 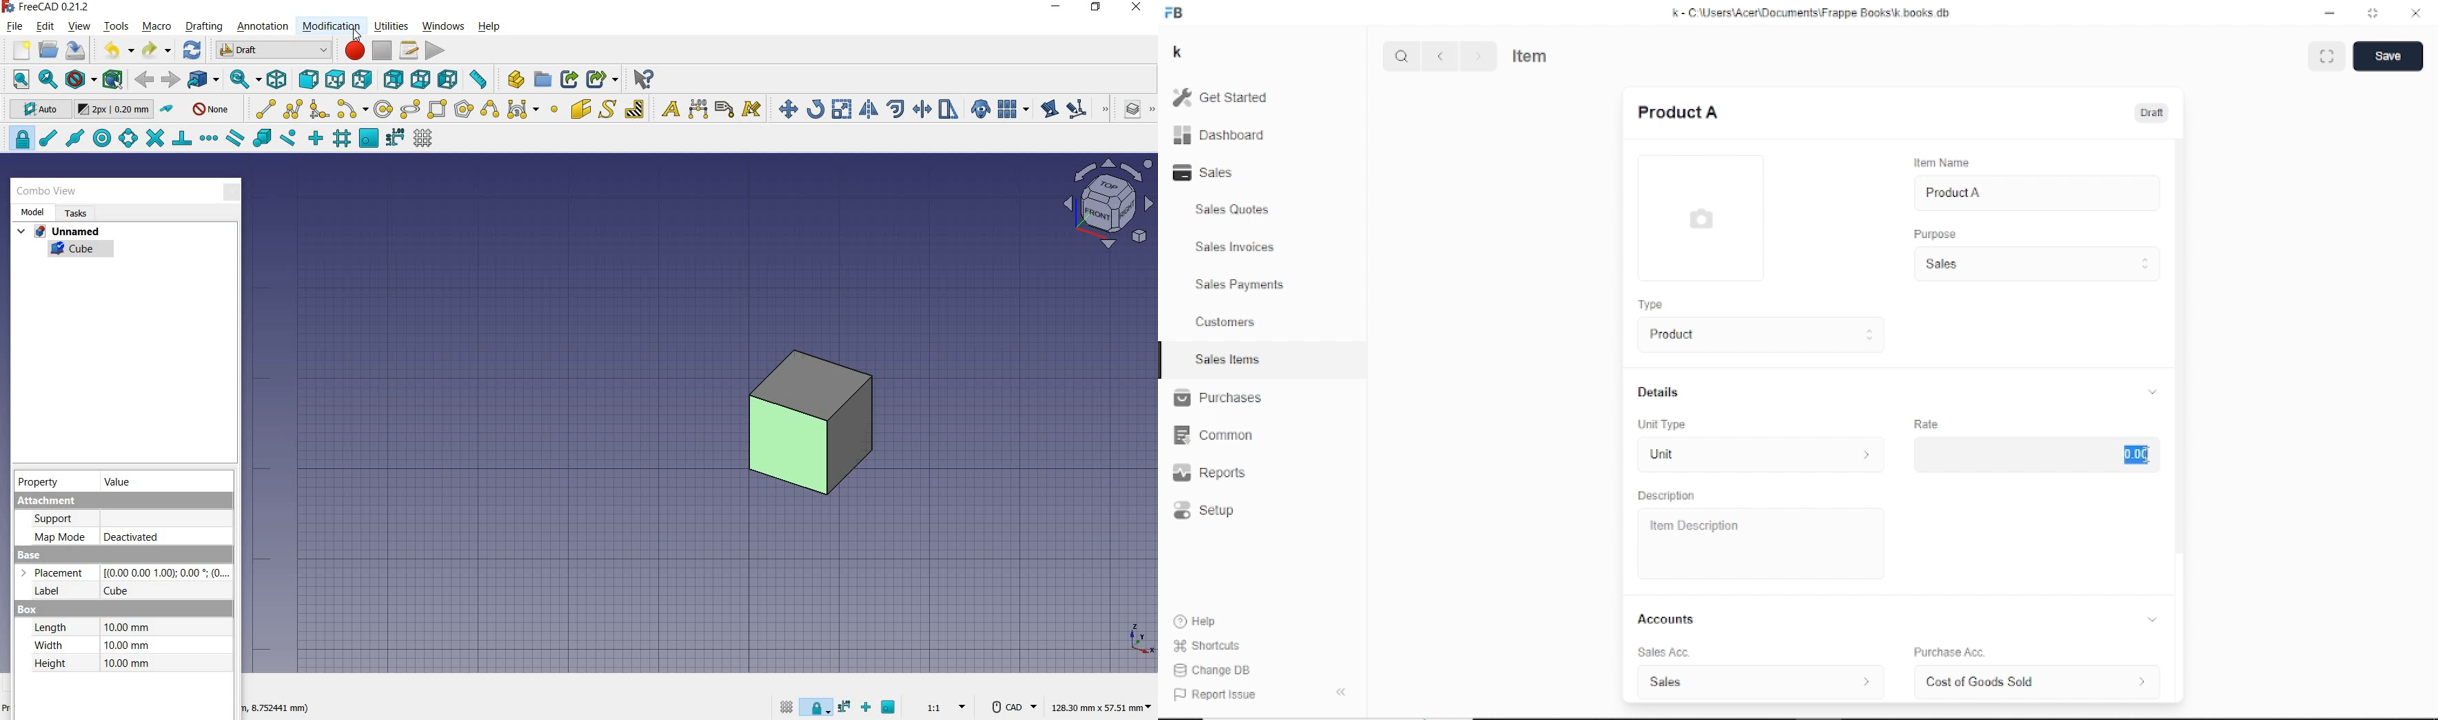 What do you see at coordinates (523, 110) in the screenshot?
I see `Bezier tools` at bounding box center [523, 110].